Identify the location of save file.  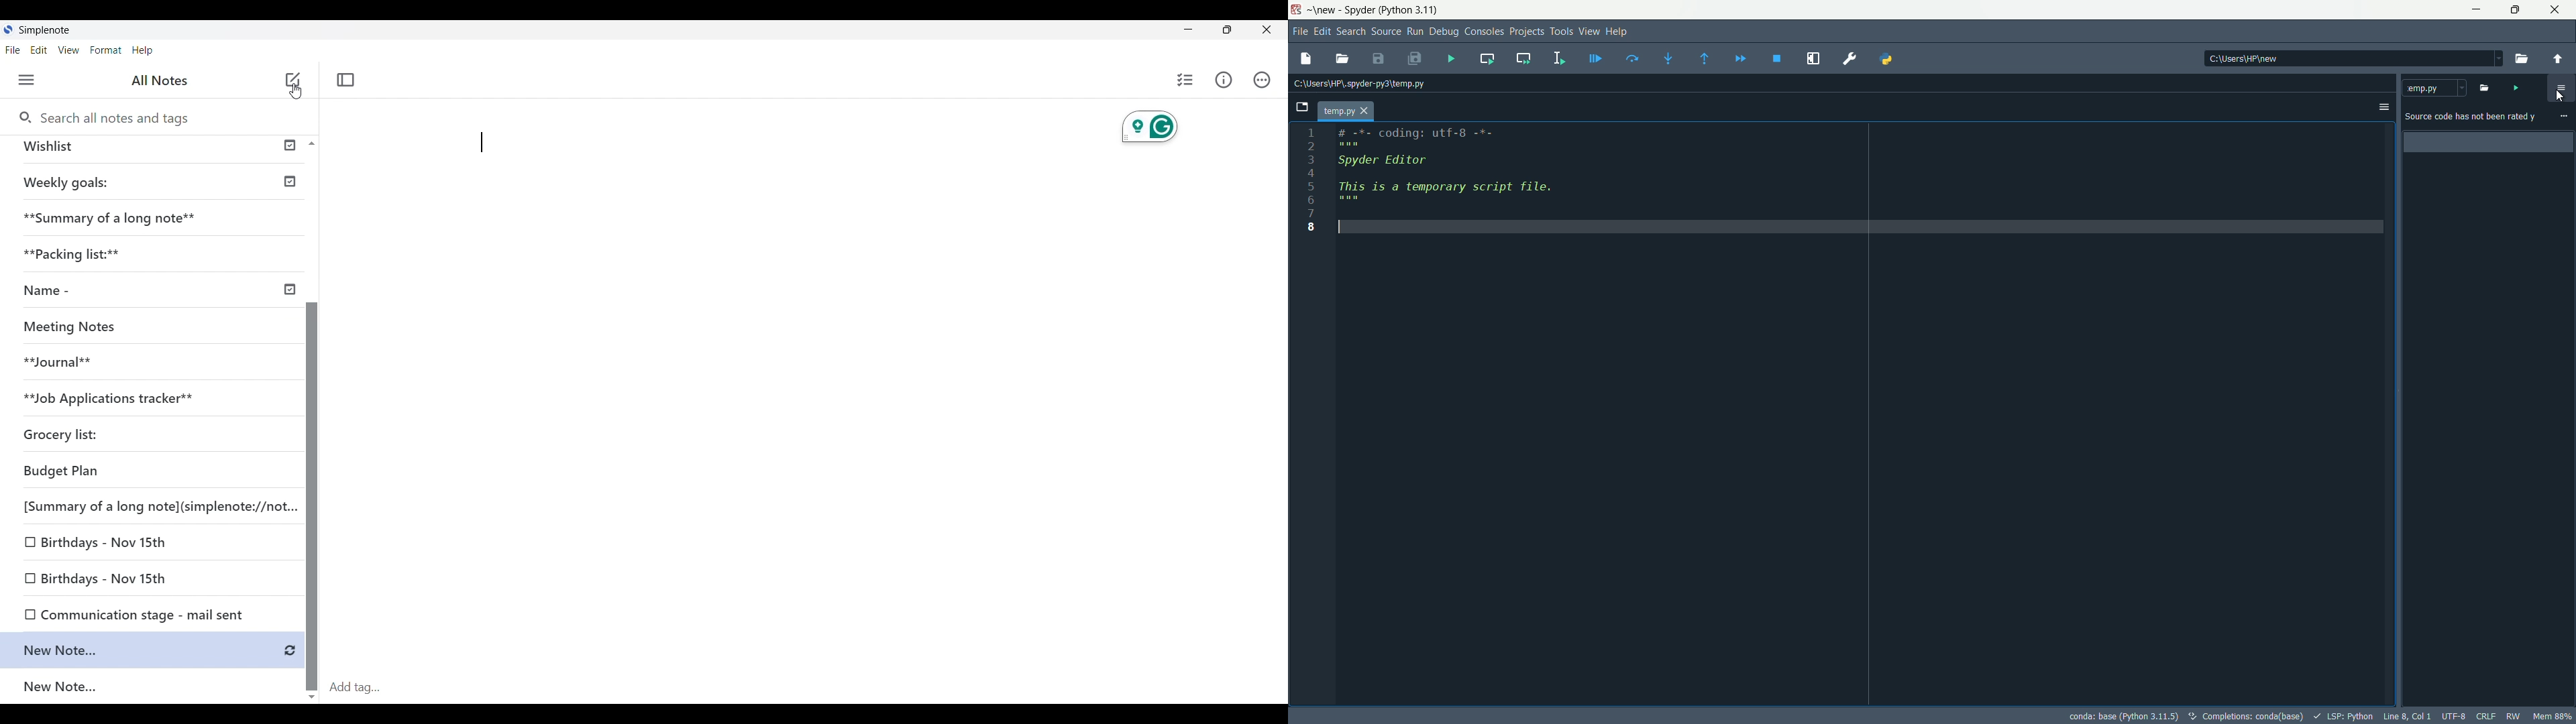
(1379, 60).